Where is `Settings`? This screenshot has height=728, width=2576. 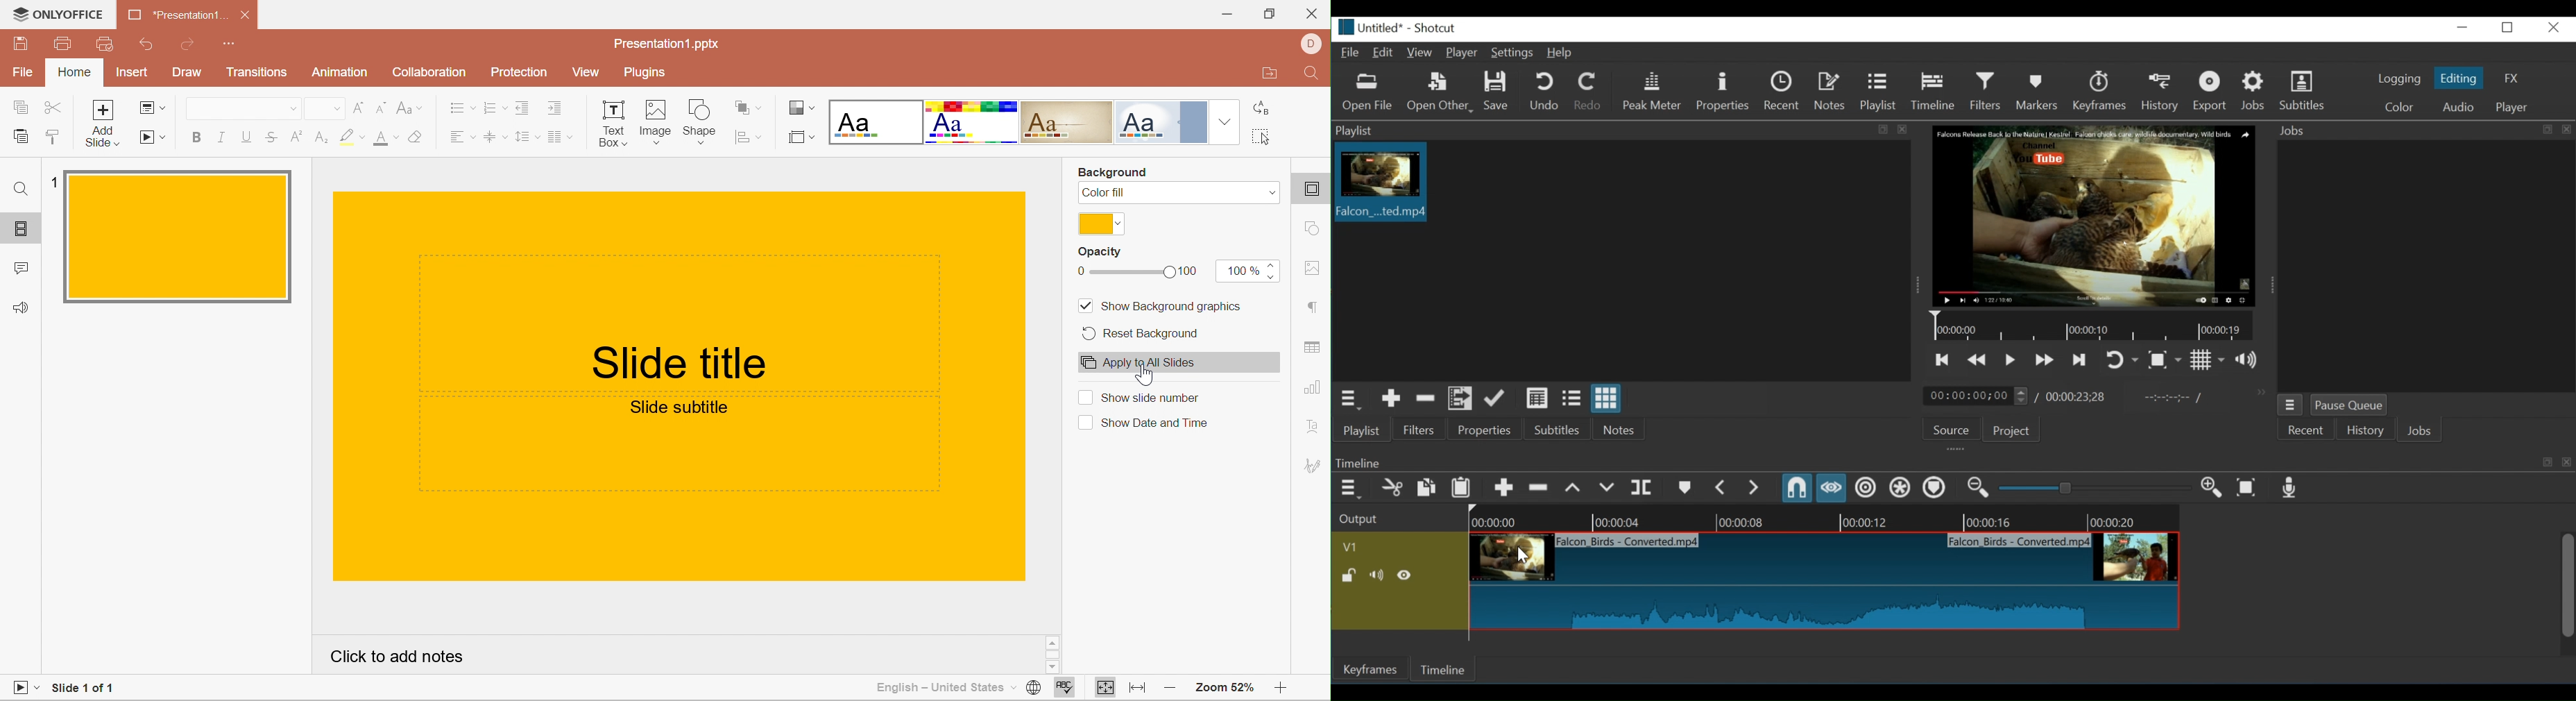 Settings is located at coordinates (1512, 53).